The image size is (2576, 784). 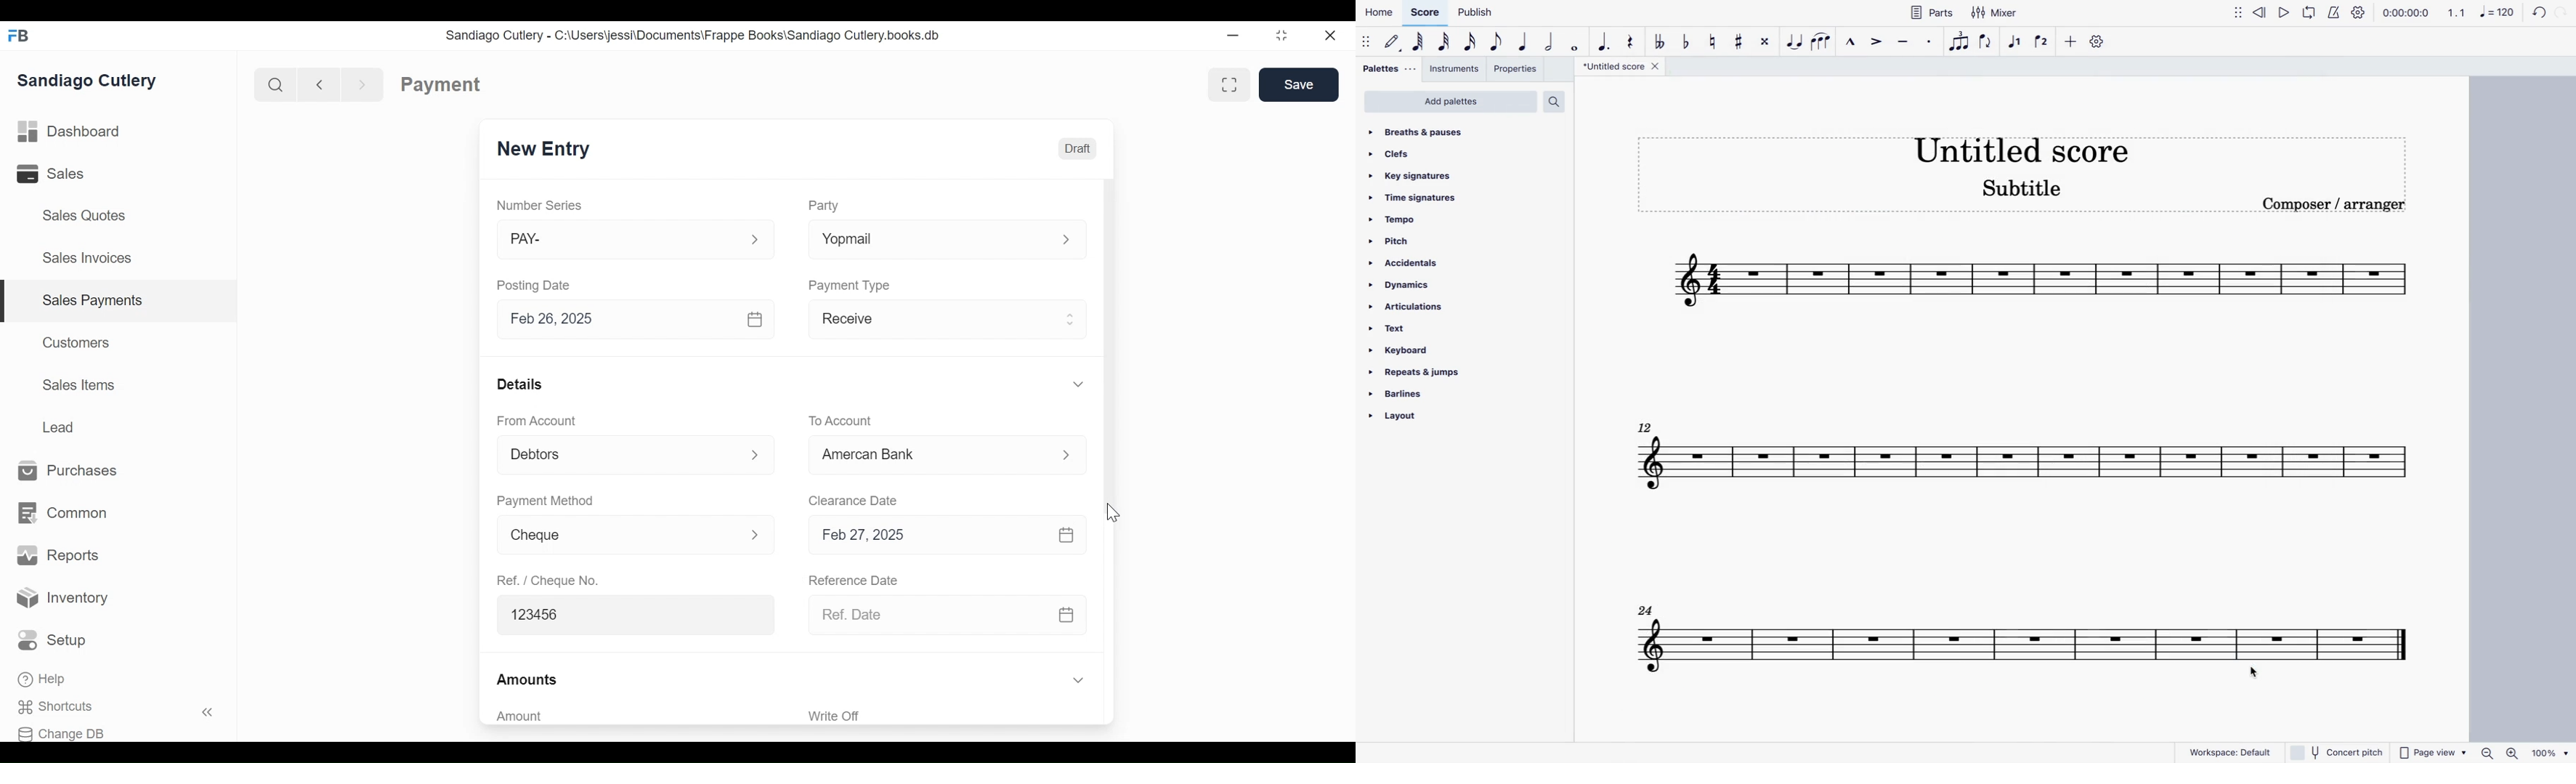 I want to click on zoom percentage, so click(x=2553, y=752).